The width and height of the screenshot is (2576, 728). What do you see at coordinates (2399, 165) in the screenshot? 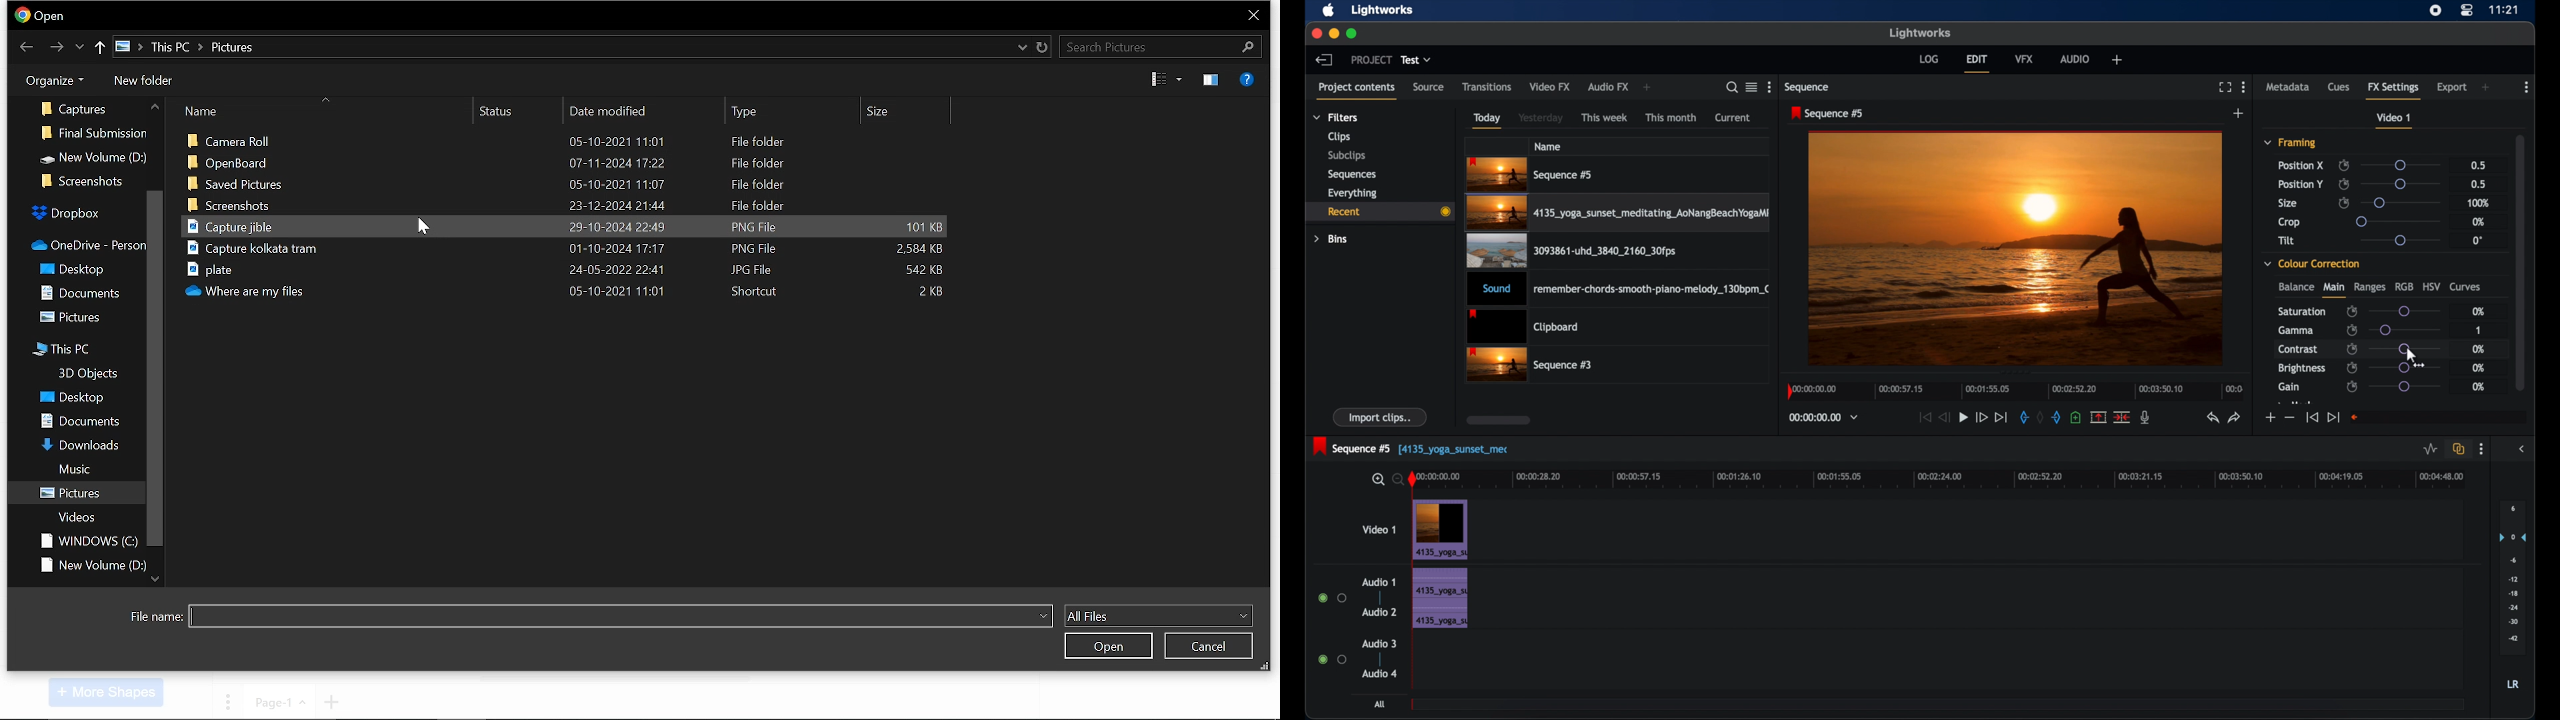
I see `slider` at bounding box center [2399, 165].